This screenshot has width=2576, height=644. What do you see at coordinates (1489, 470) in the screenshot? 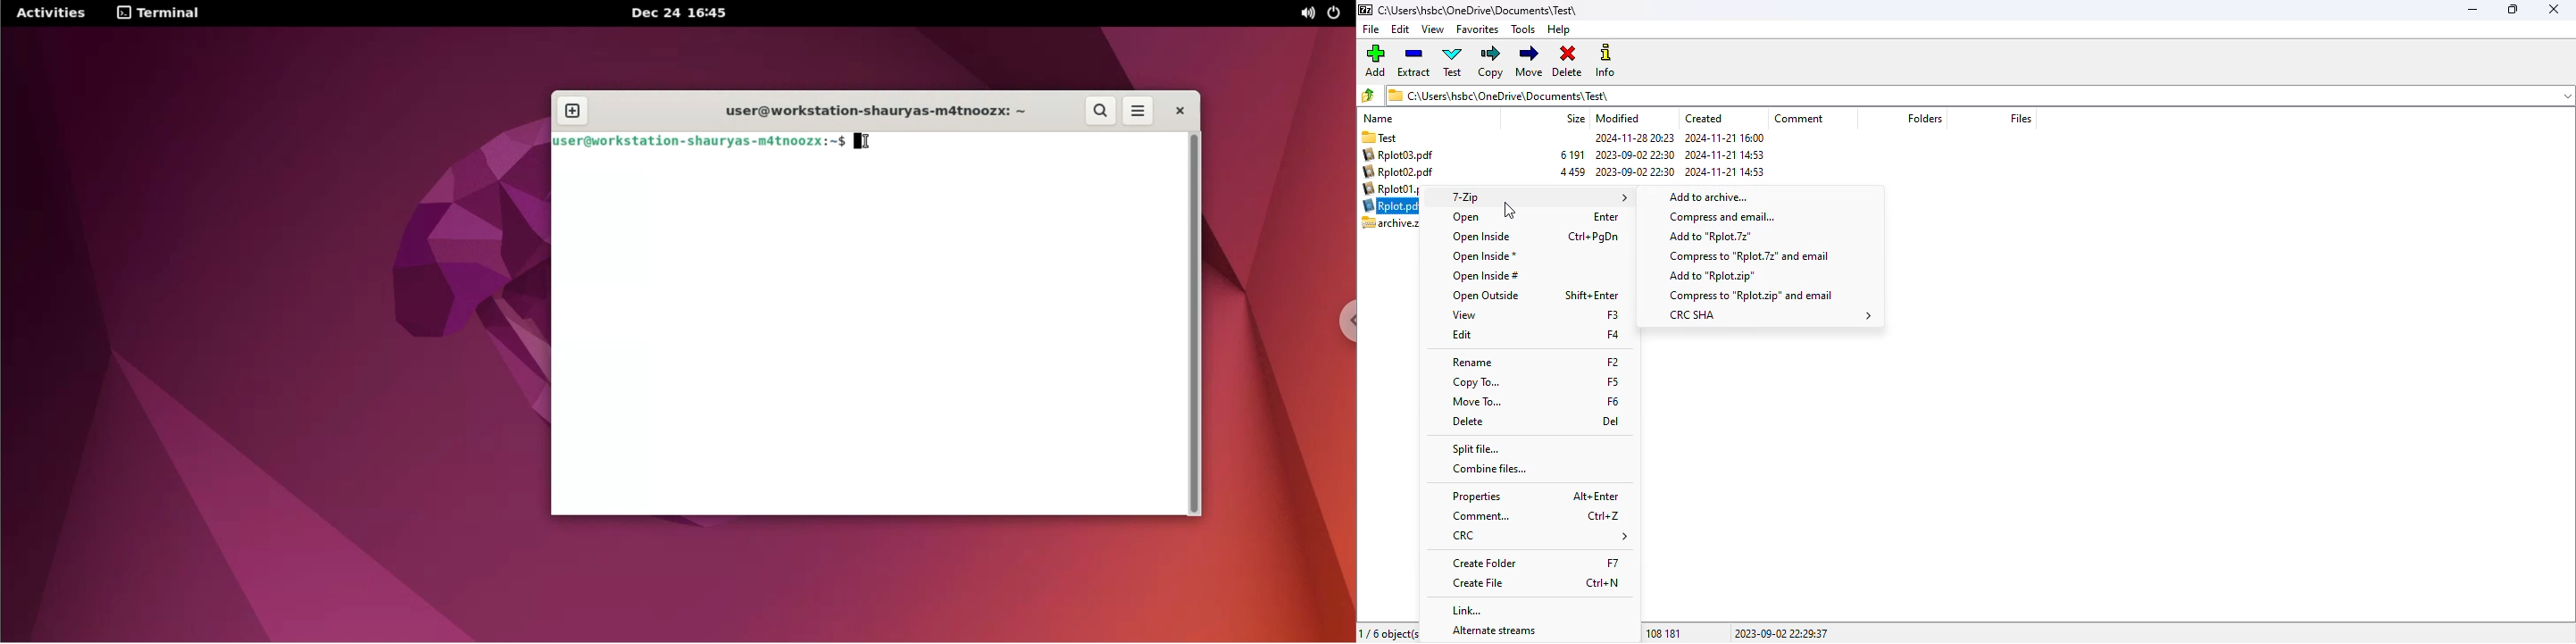
I see `combine files` at bounding box center [1489, 470].